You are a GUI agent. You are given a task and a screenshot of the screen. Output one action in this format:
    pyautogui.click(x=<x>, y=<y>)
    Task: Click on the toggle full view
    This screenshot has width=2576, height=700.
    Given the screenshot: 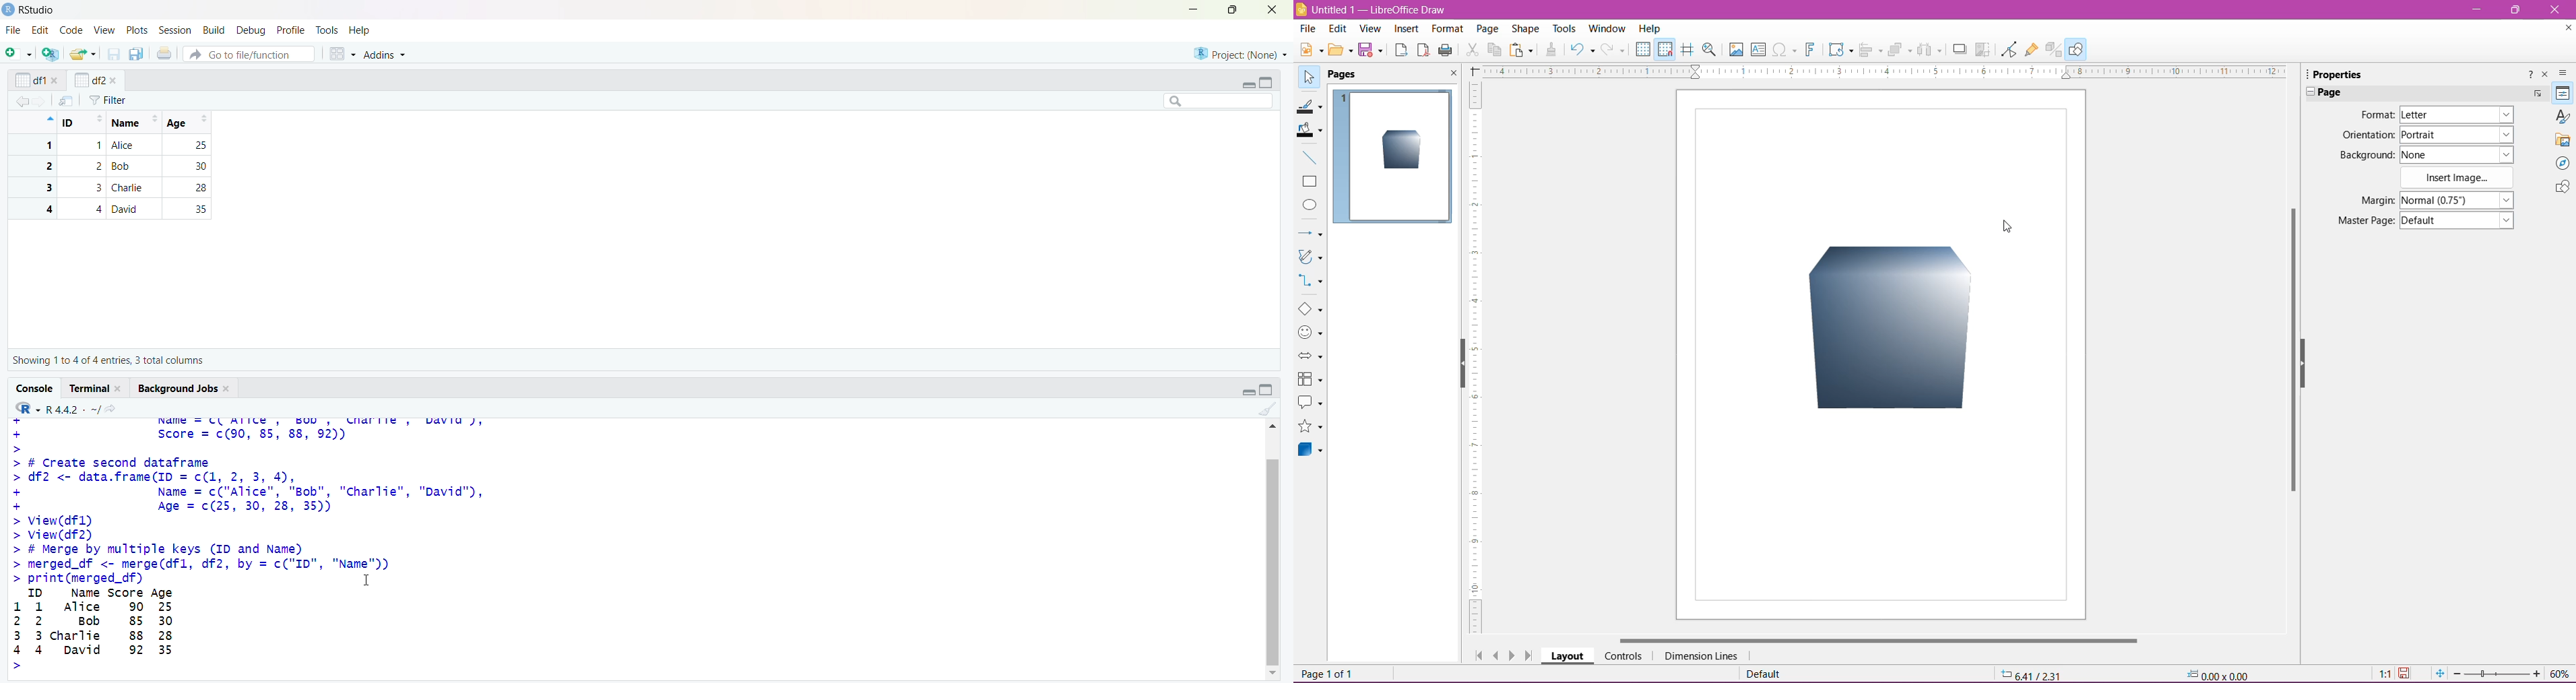 What is the action you would take?
    pyautogui.click(x=1266, y=389)
    